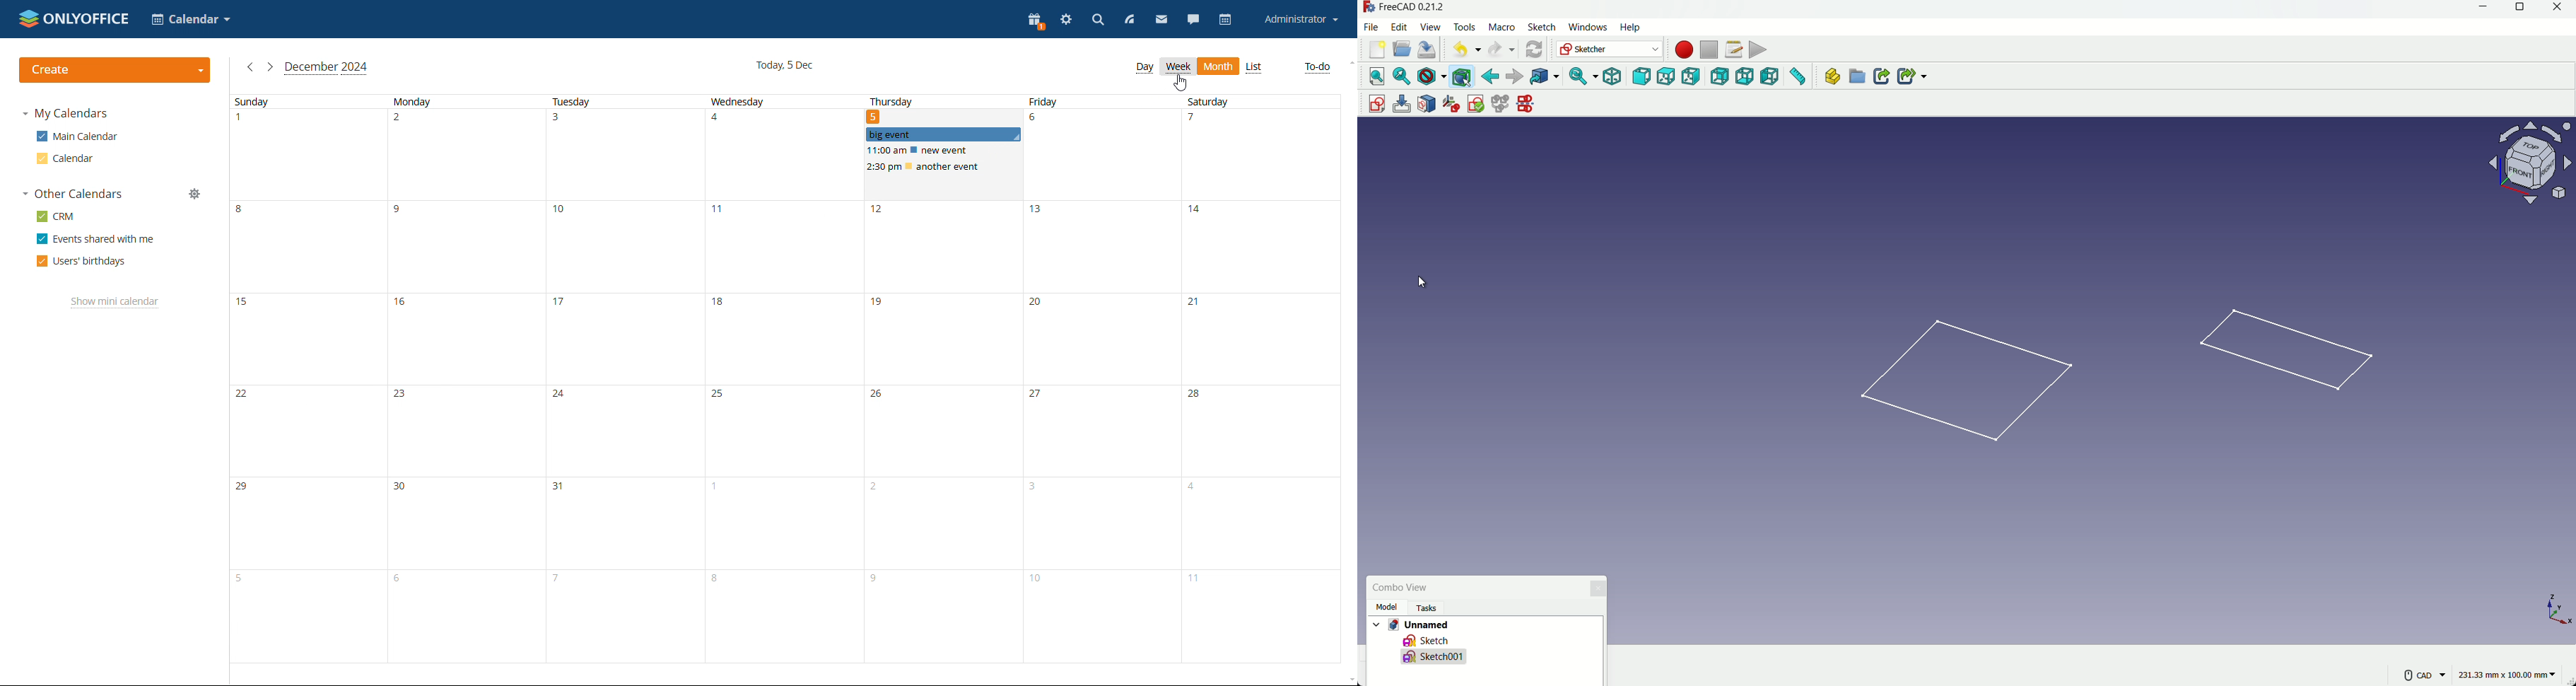 This screenshot has height=700, width=2576. I want to click on front view, so click(1640, 77).